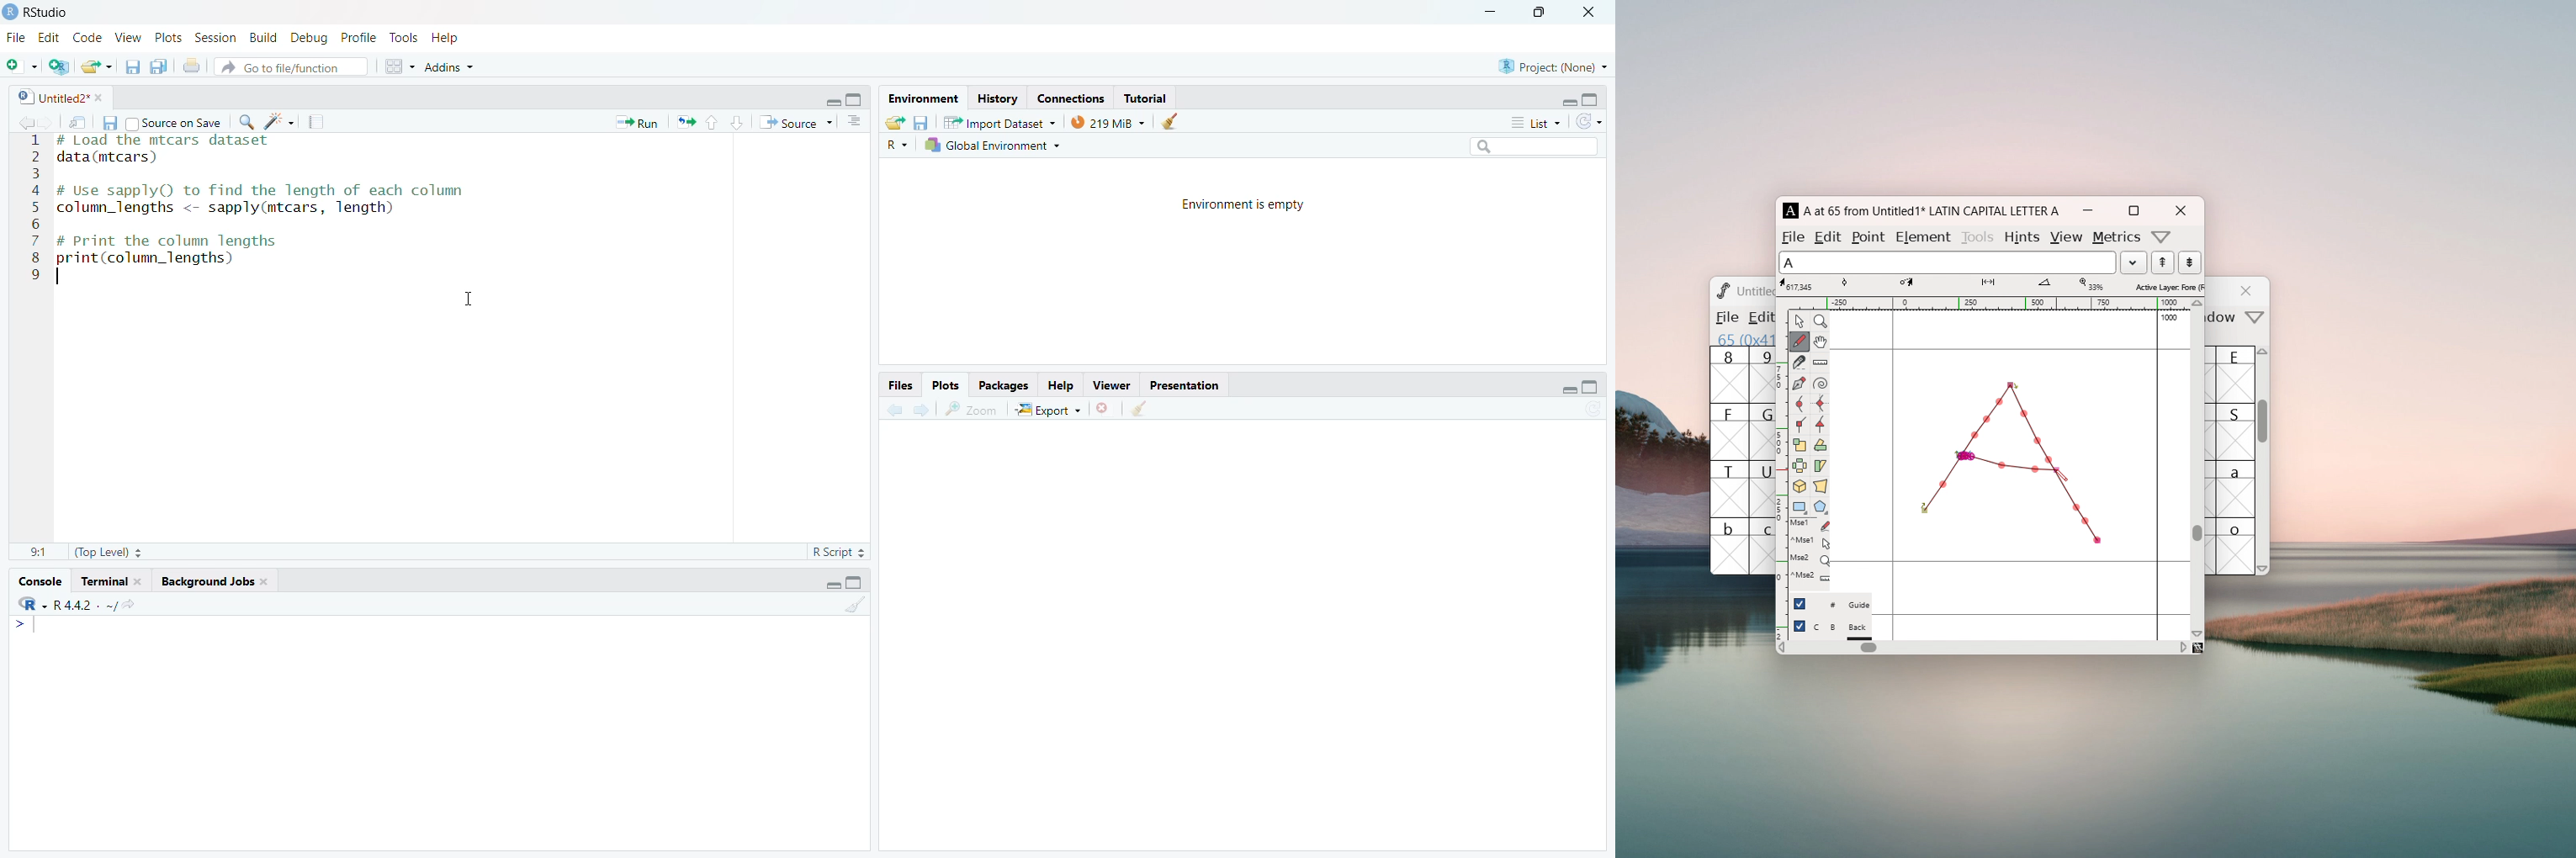  Describe the element at coordinates (895, 123) in the screenshot. I see `Load History from an existing file` at that location.